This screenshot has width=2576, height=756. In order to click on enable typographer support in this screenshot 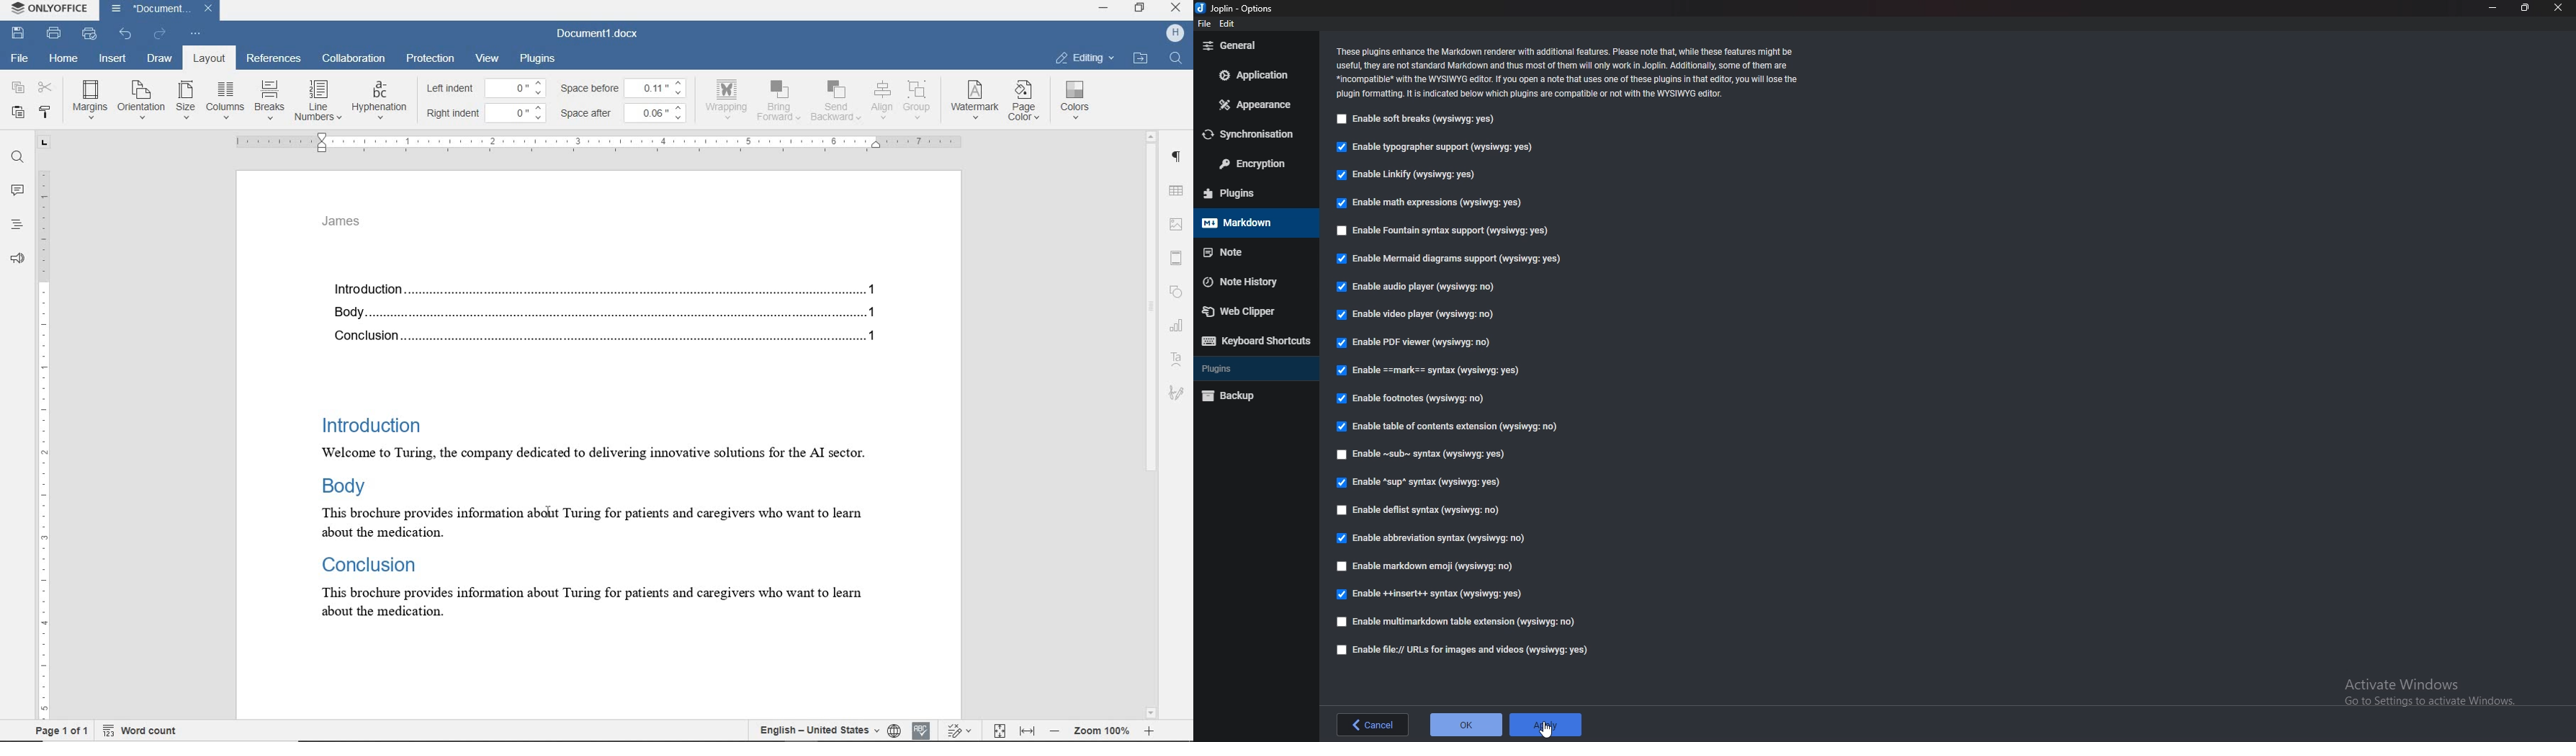, I will do `click(1435, 147)`.